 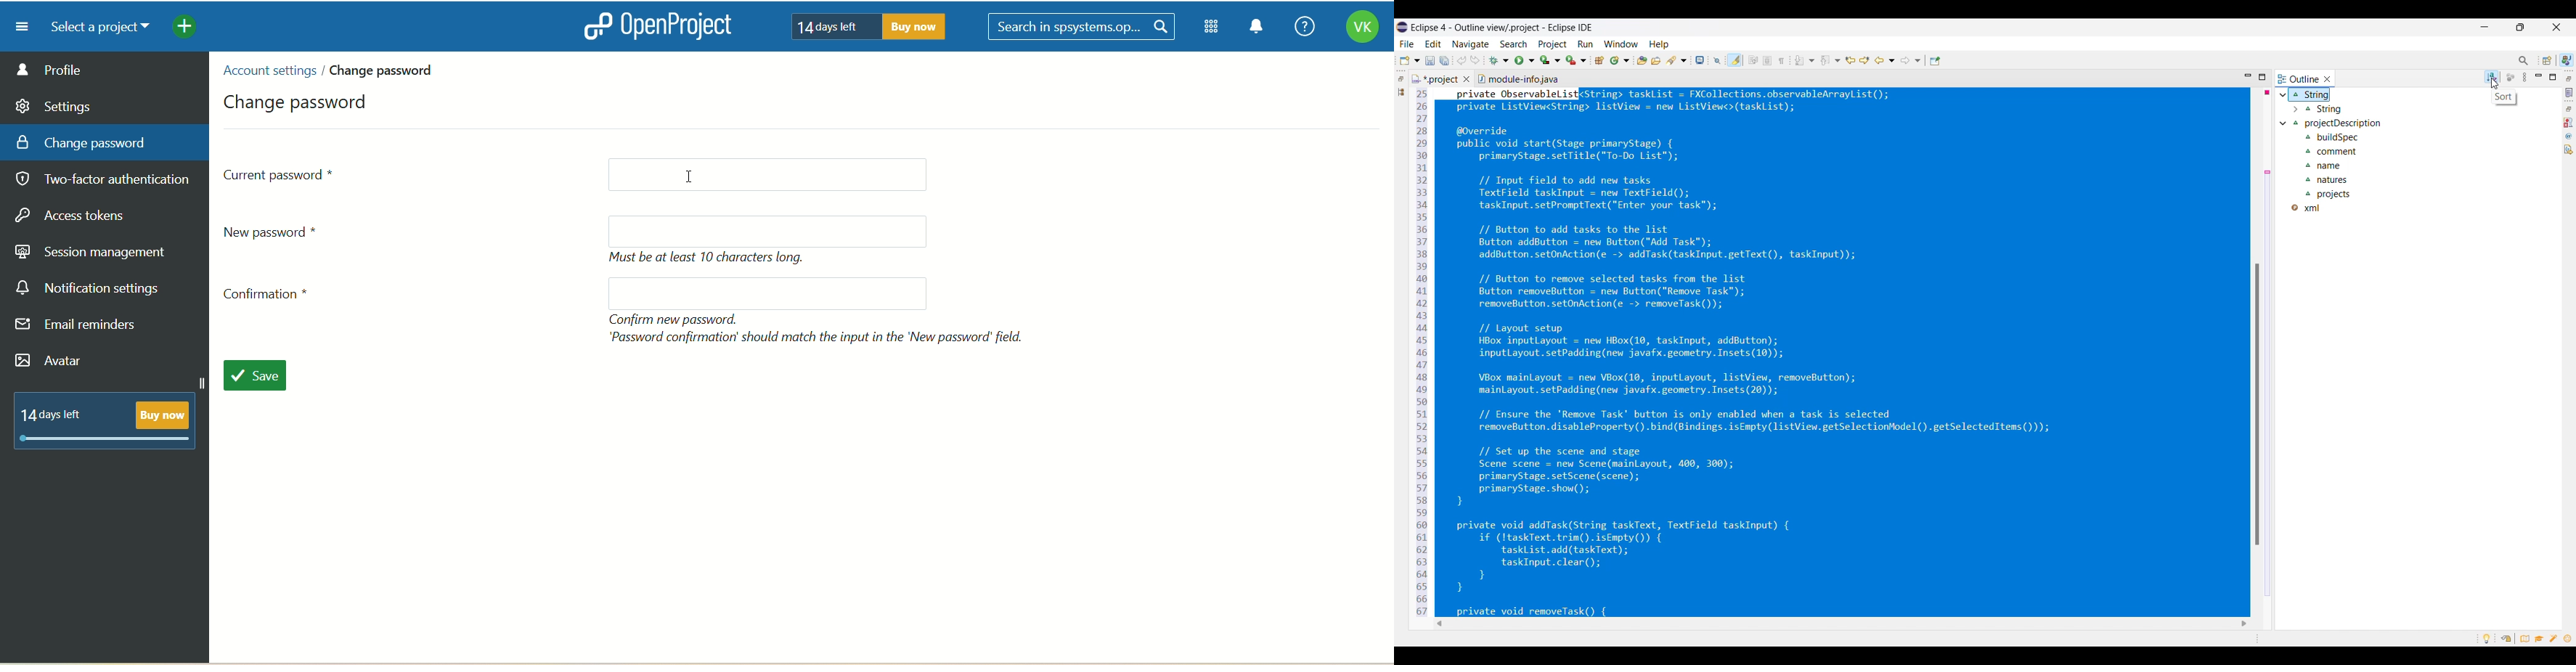 What do you see at coordinates (2570, 136) in the screenshot?
I see `Javadoc` at bounding box center [2570, 136].